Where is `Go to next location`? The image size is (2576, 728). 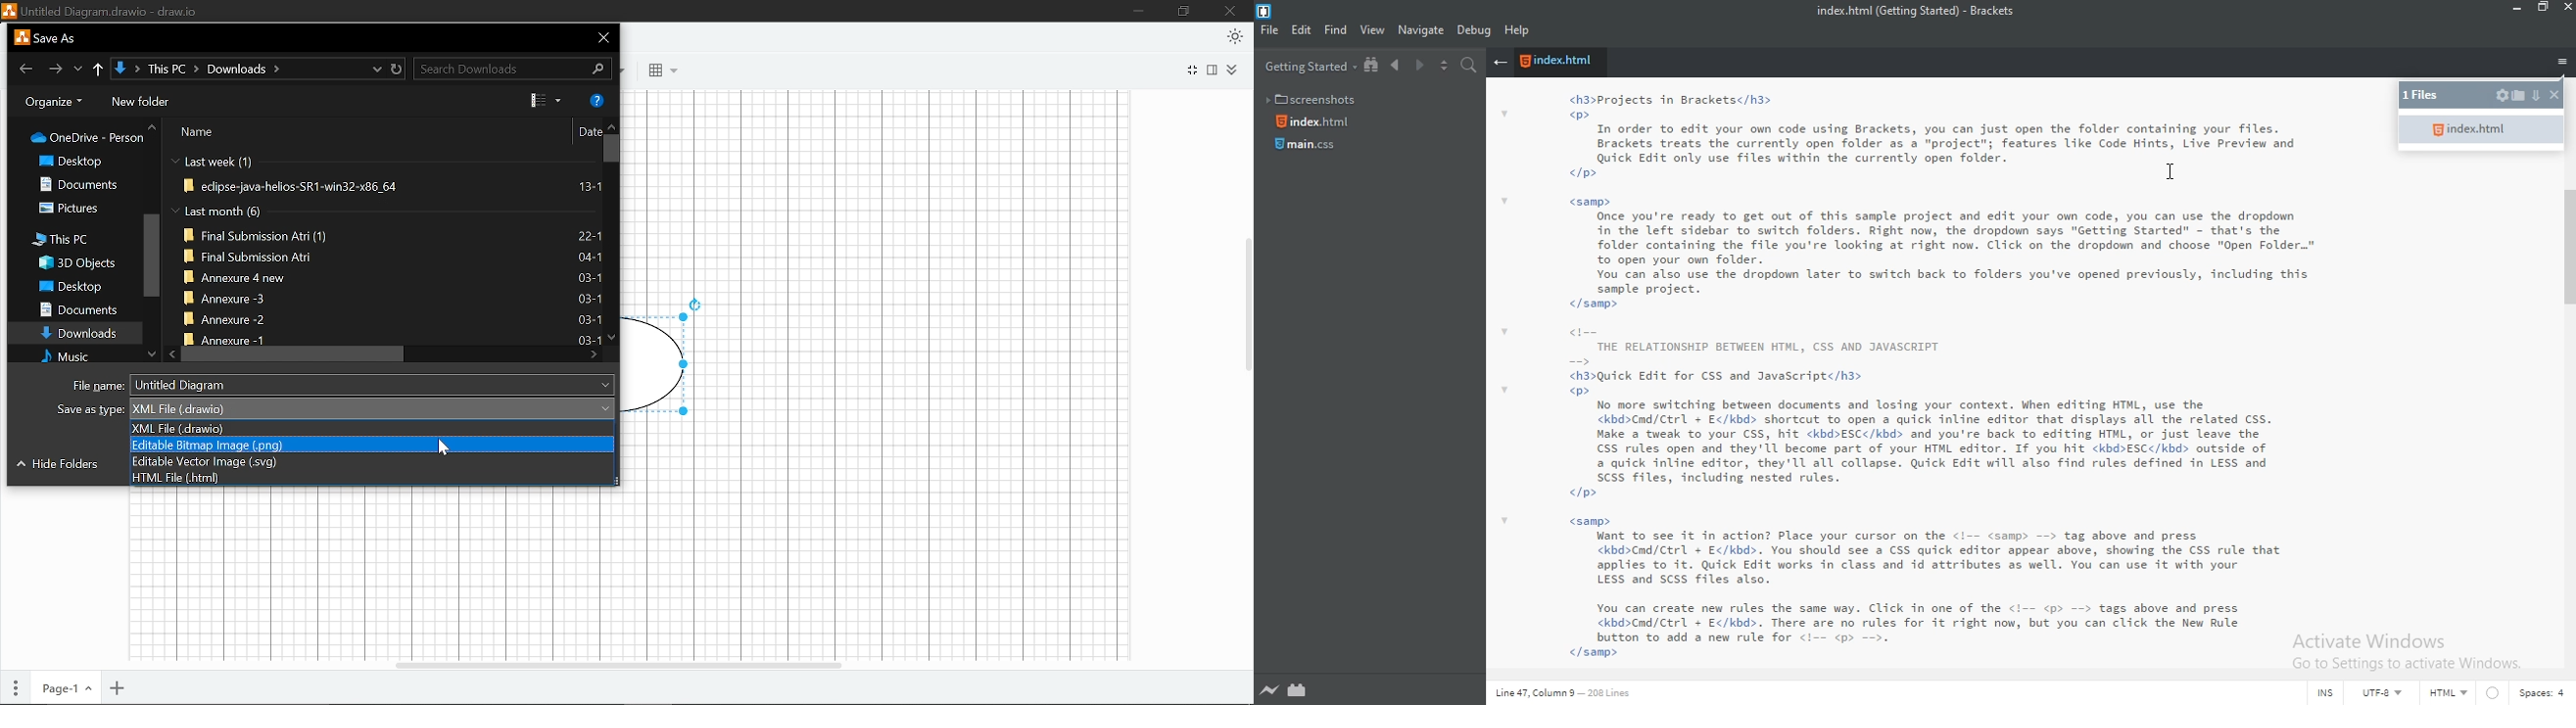
Go to next location is located at coordinates (54, 69).